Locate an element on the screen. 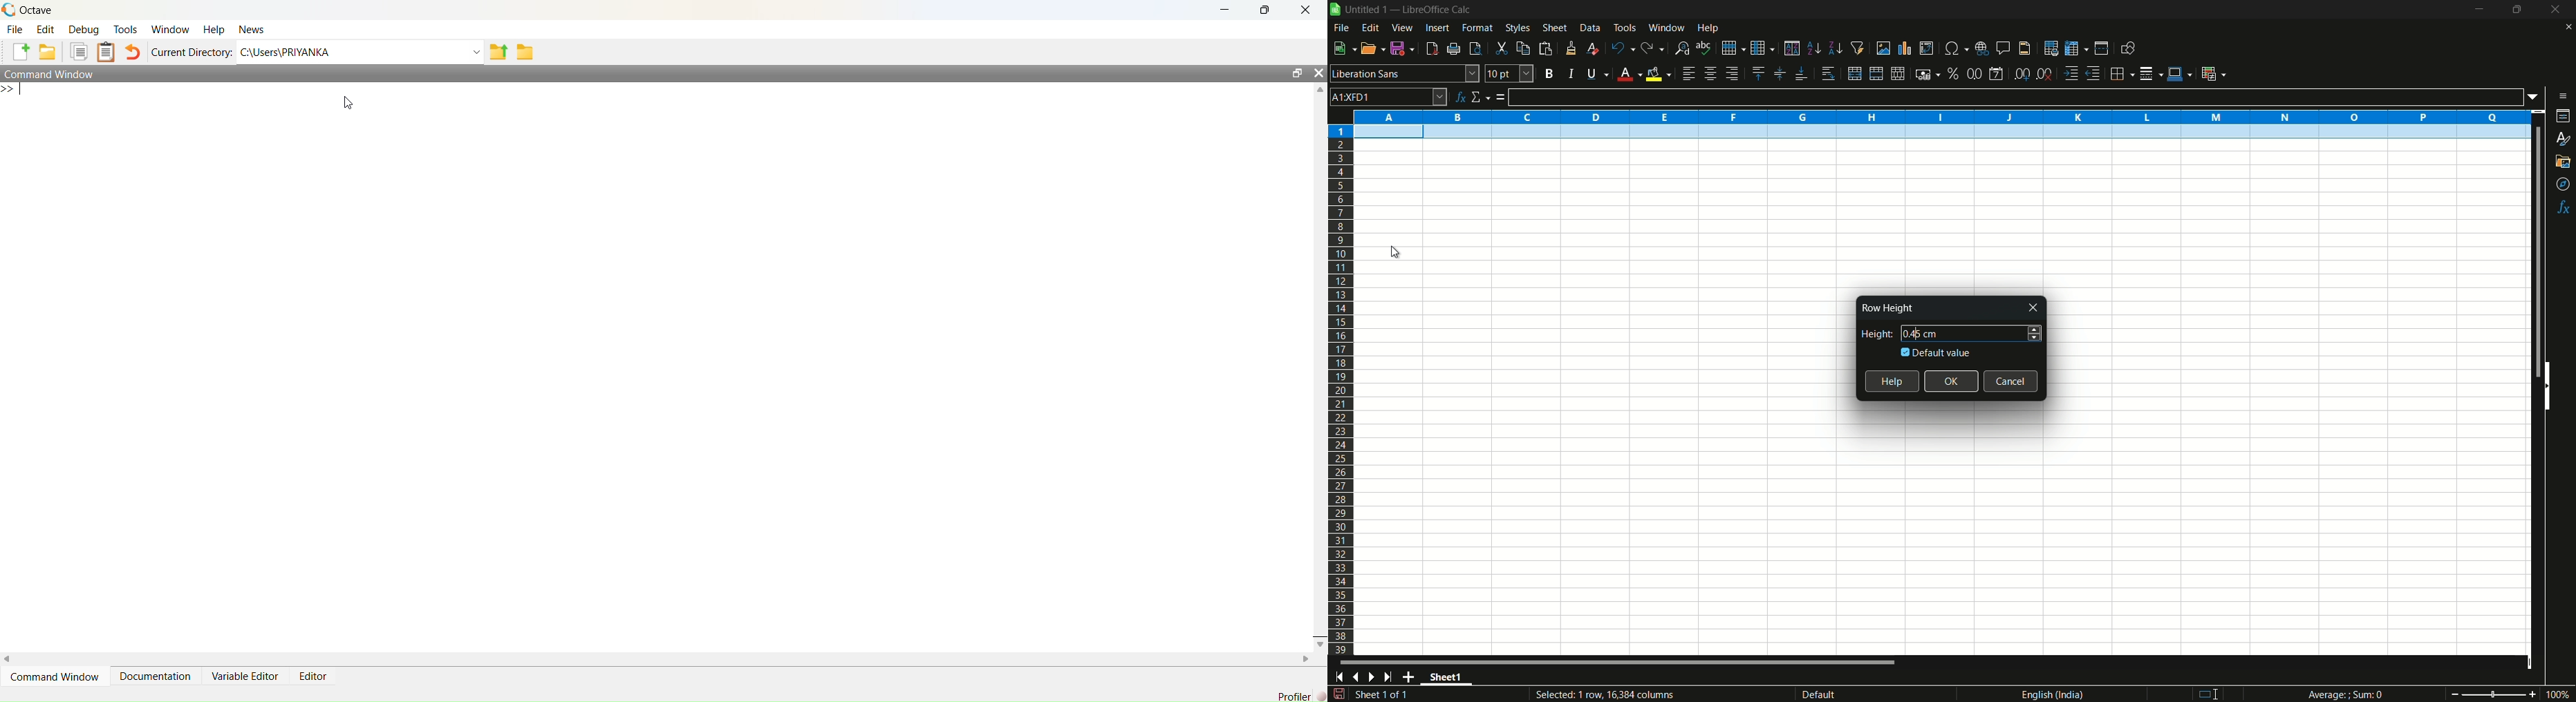 The image size is (2576, 728). ok is located at coordinates (1952, 381).